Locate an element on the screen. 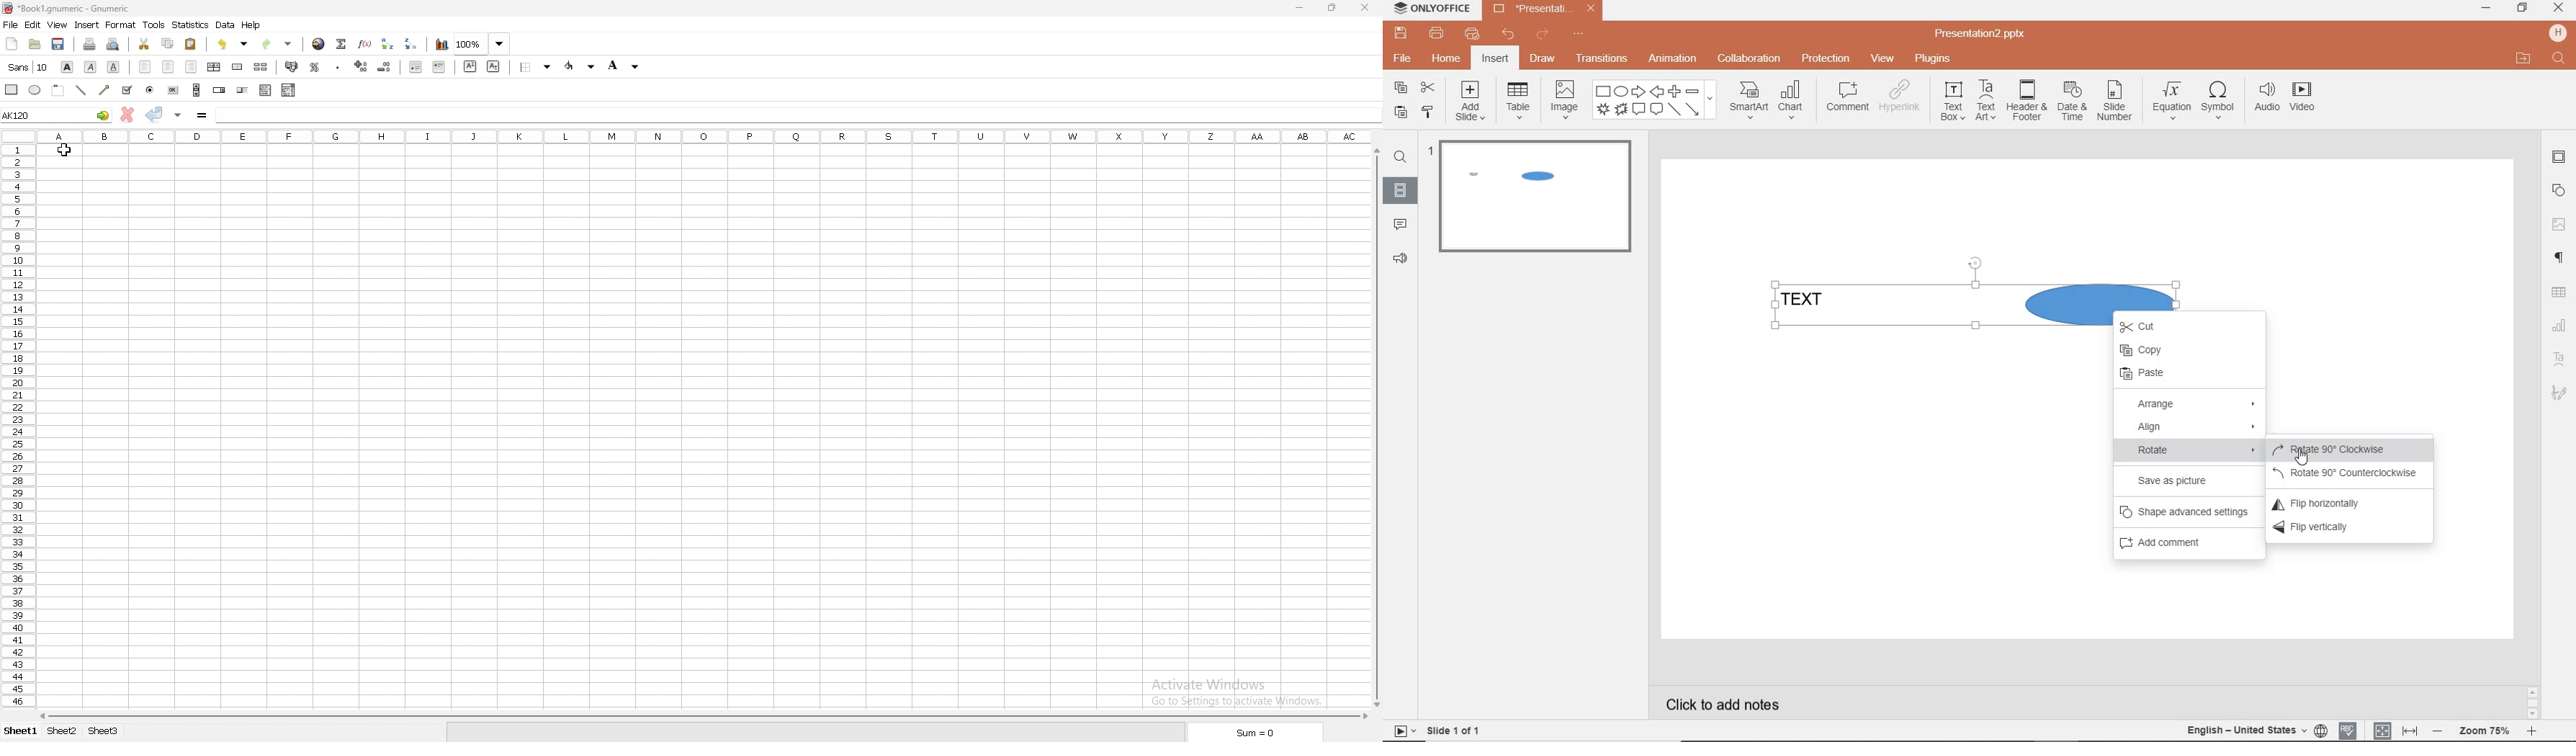 The height and width of the screenshot is (756, 2576). underline is located at coordinates (114, 66).